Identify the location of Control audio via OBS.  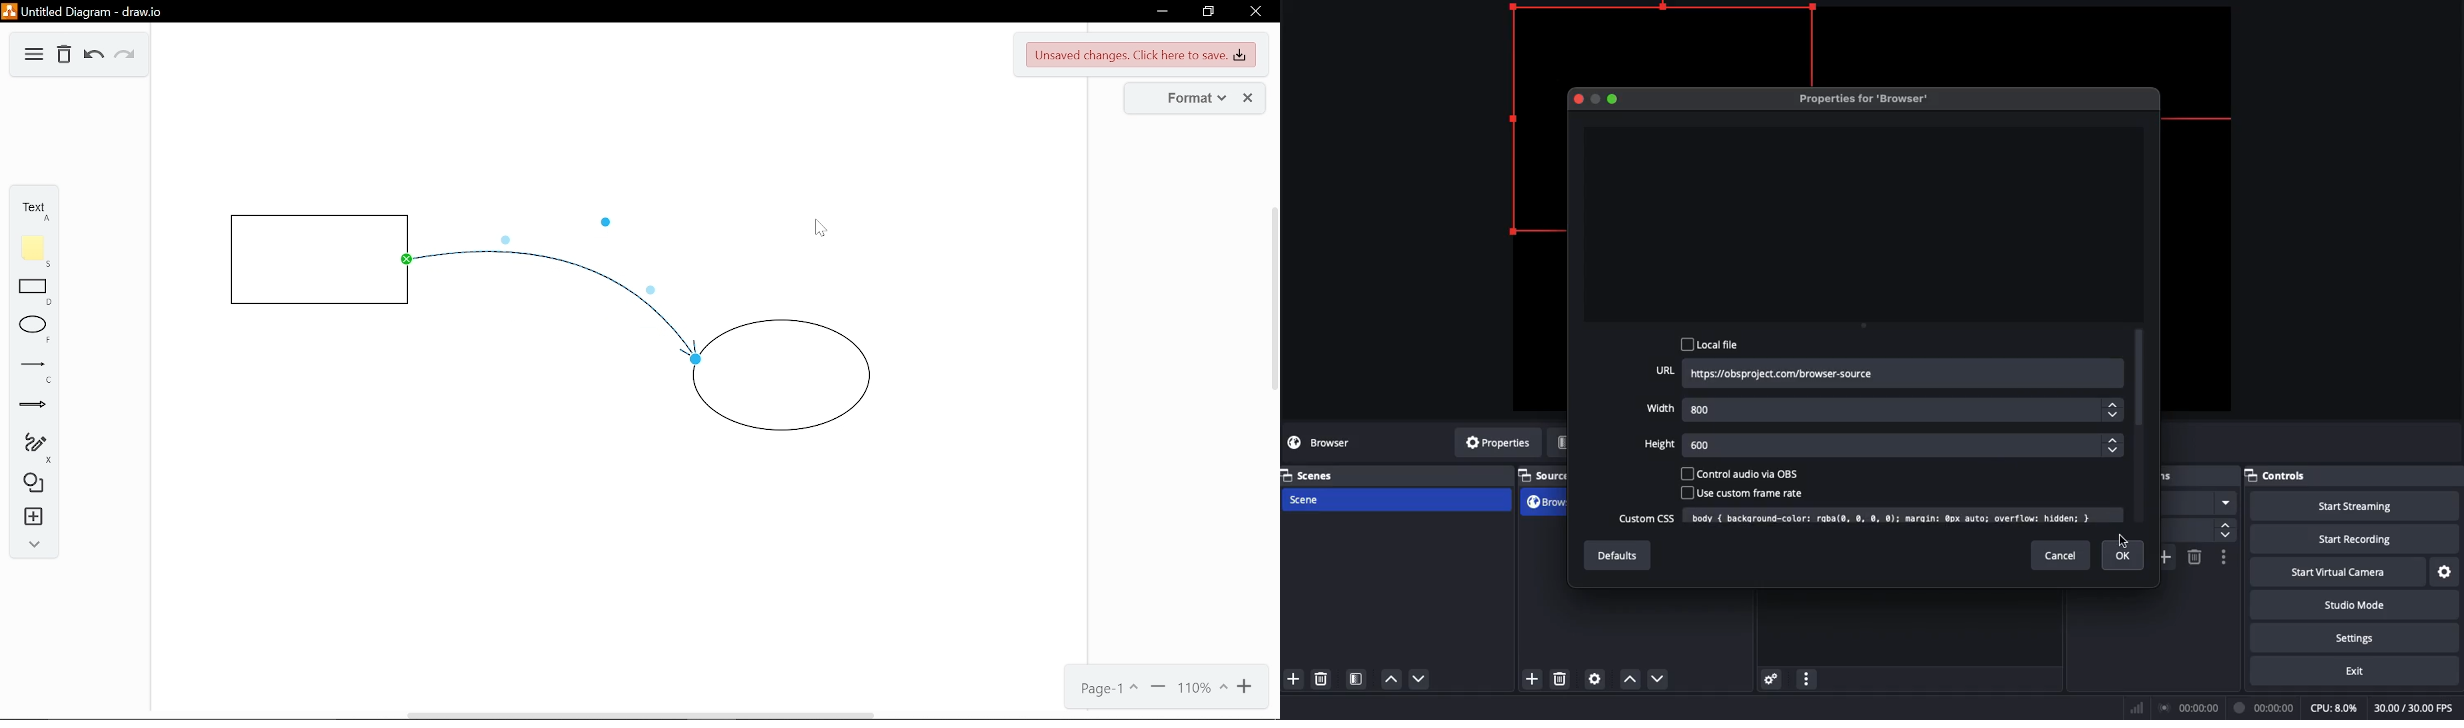
(1743, 474).